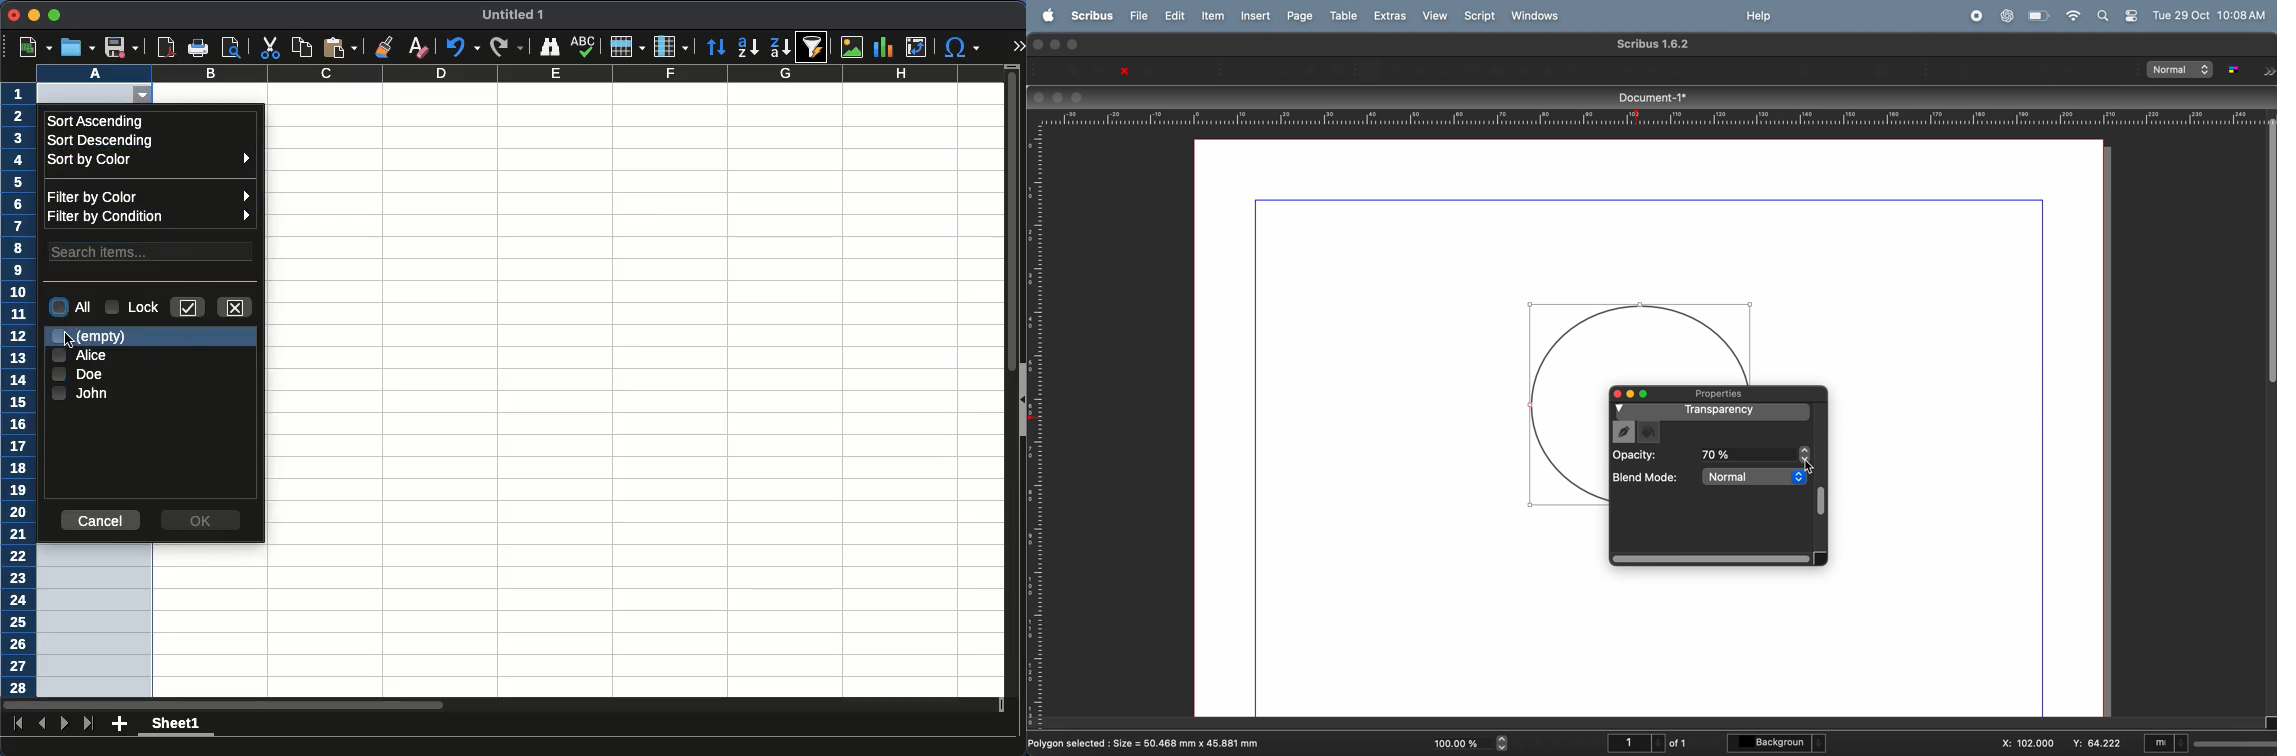 The width and height of the screenshot is (2296, 756). What do you see at coordinates (1646, 116) in the screenshot?
I see `horizontal scale` at bounding box center [1646, 116].